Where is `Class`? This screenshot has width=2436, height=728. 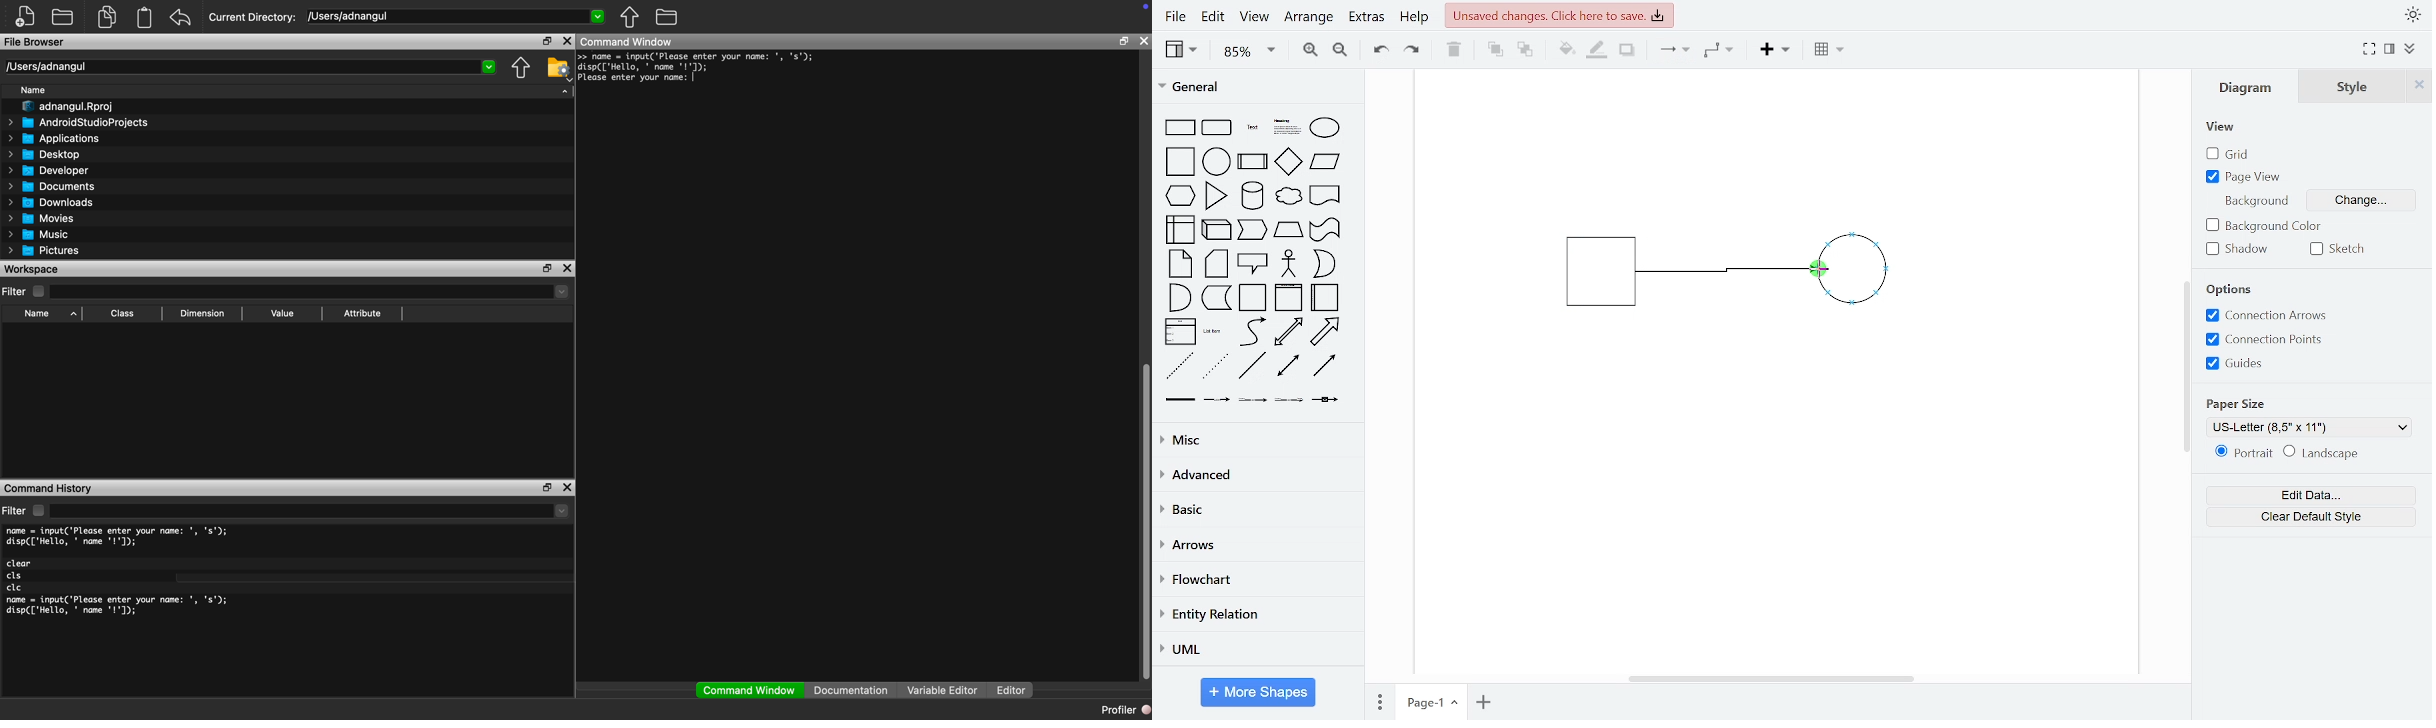 Class is located at coordinates (120, 313).